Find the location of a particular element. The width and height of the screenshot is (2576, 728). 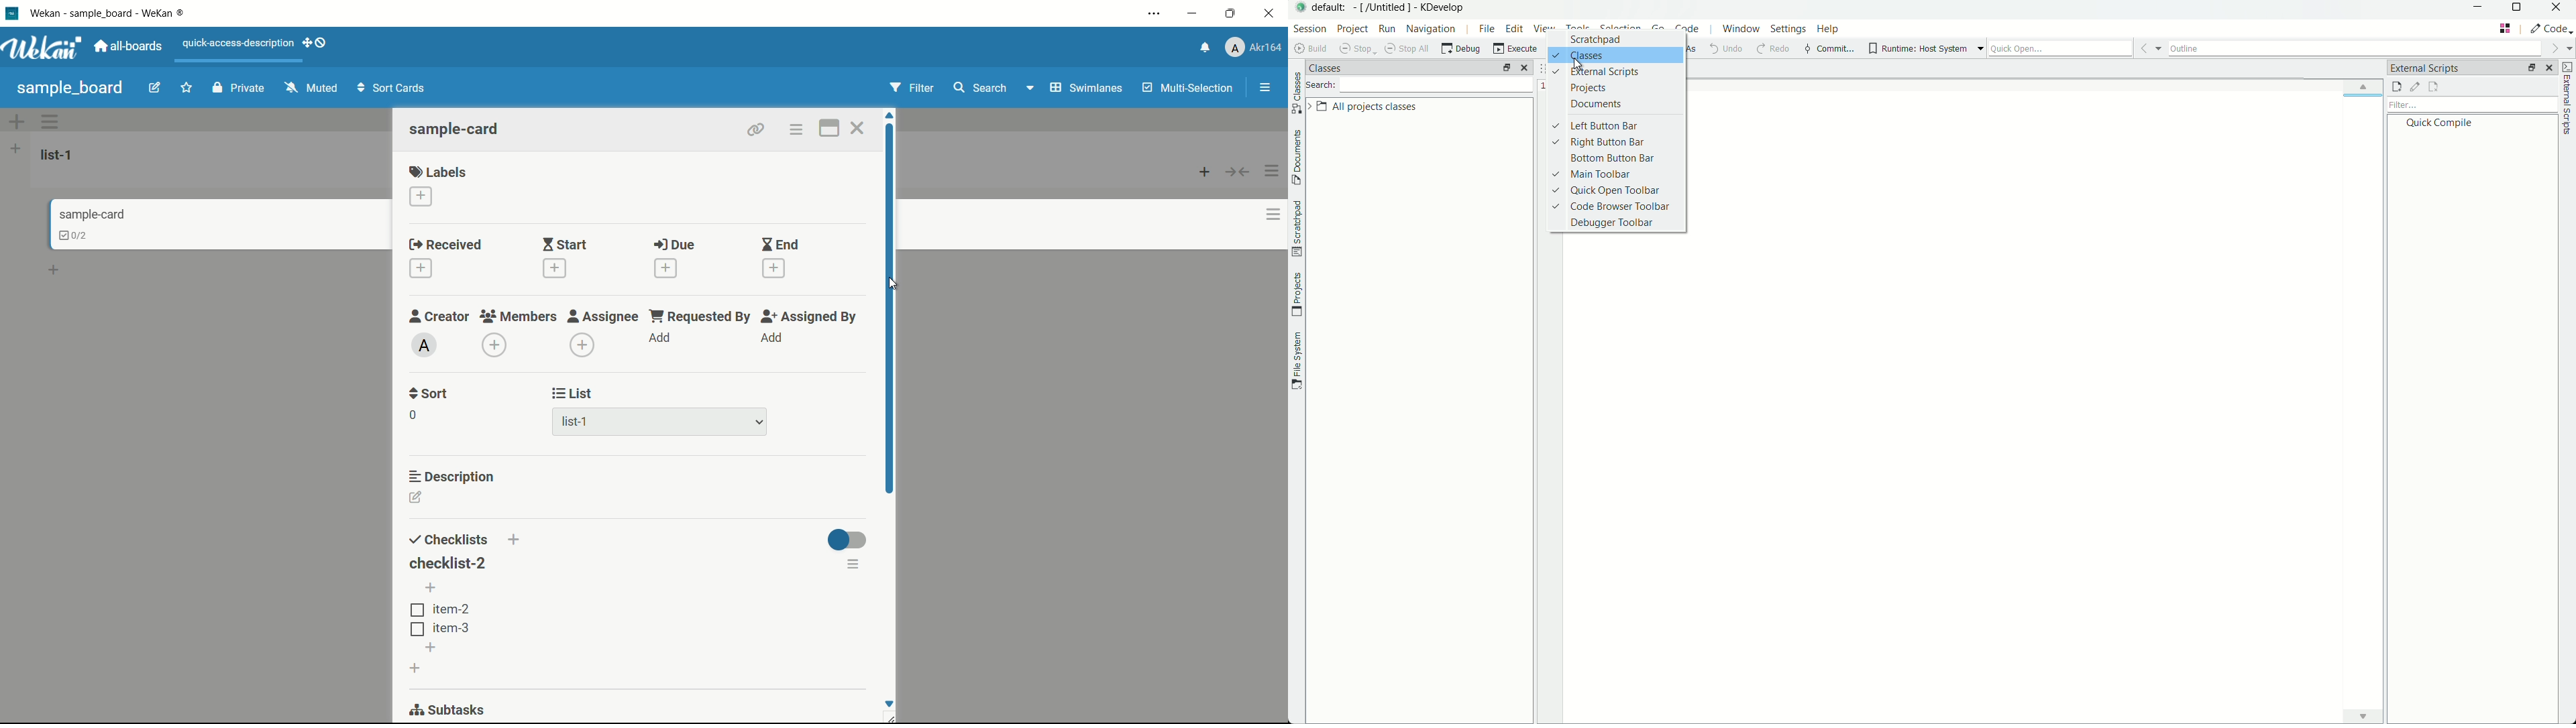

maximize is located at coordinates (1231, 13).